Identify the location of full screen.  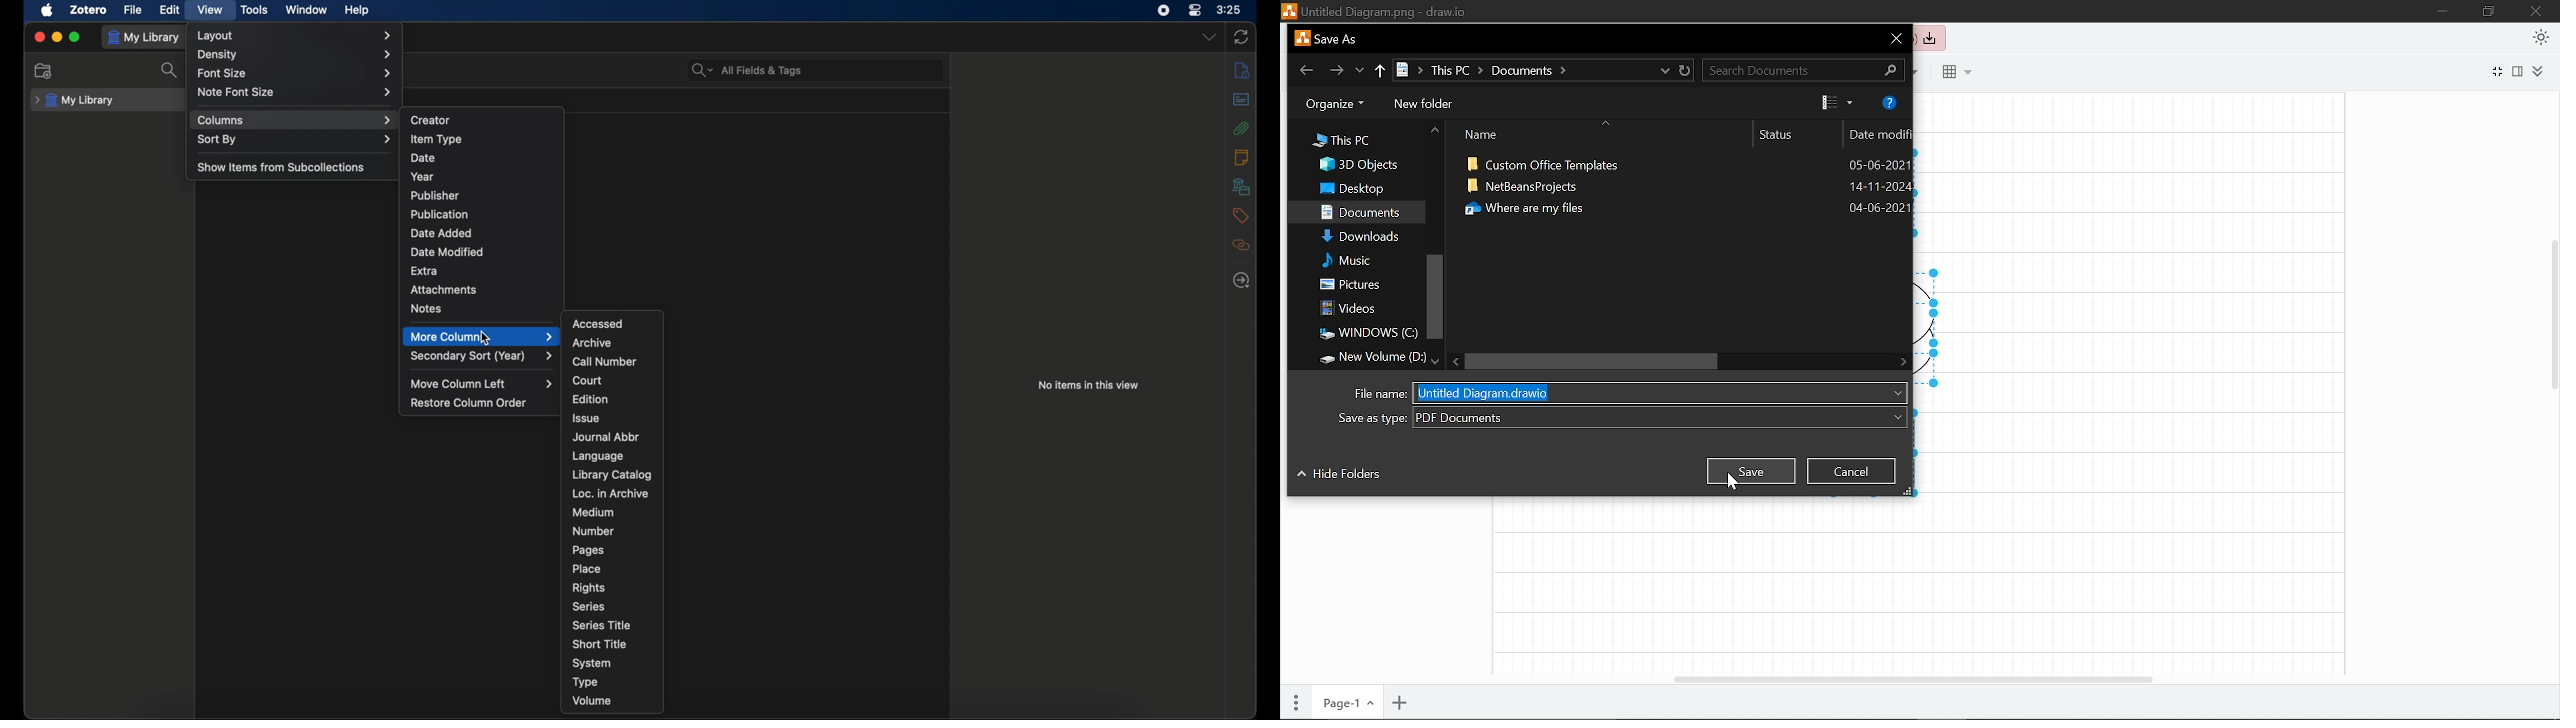
(2498, 70).